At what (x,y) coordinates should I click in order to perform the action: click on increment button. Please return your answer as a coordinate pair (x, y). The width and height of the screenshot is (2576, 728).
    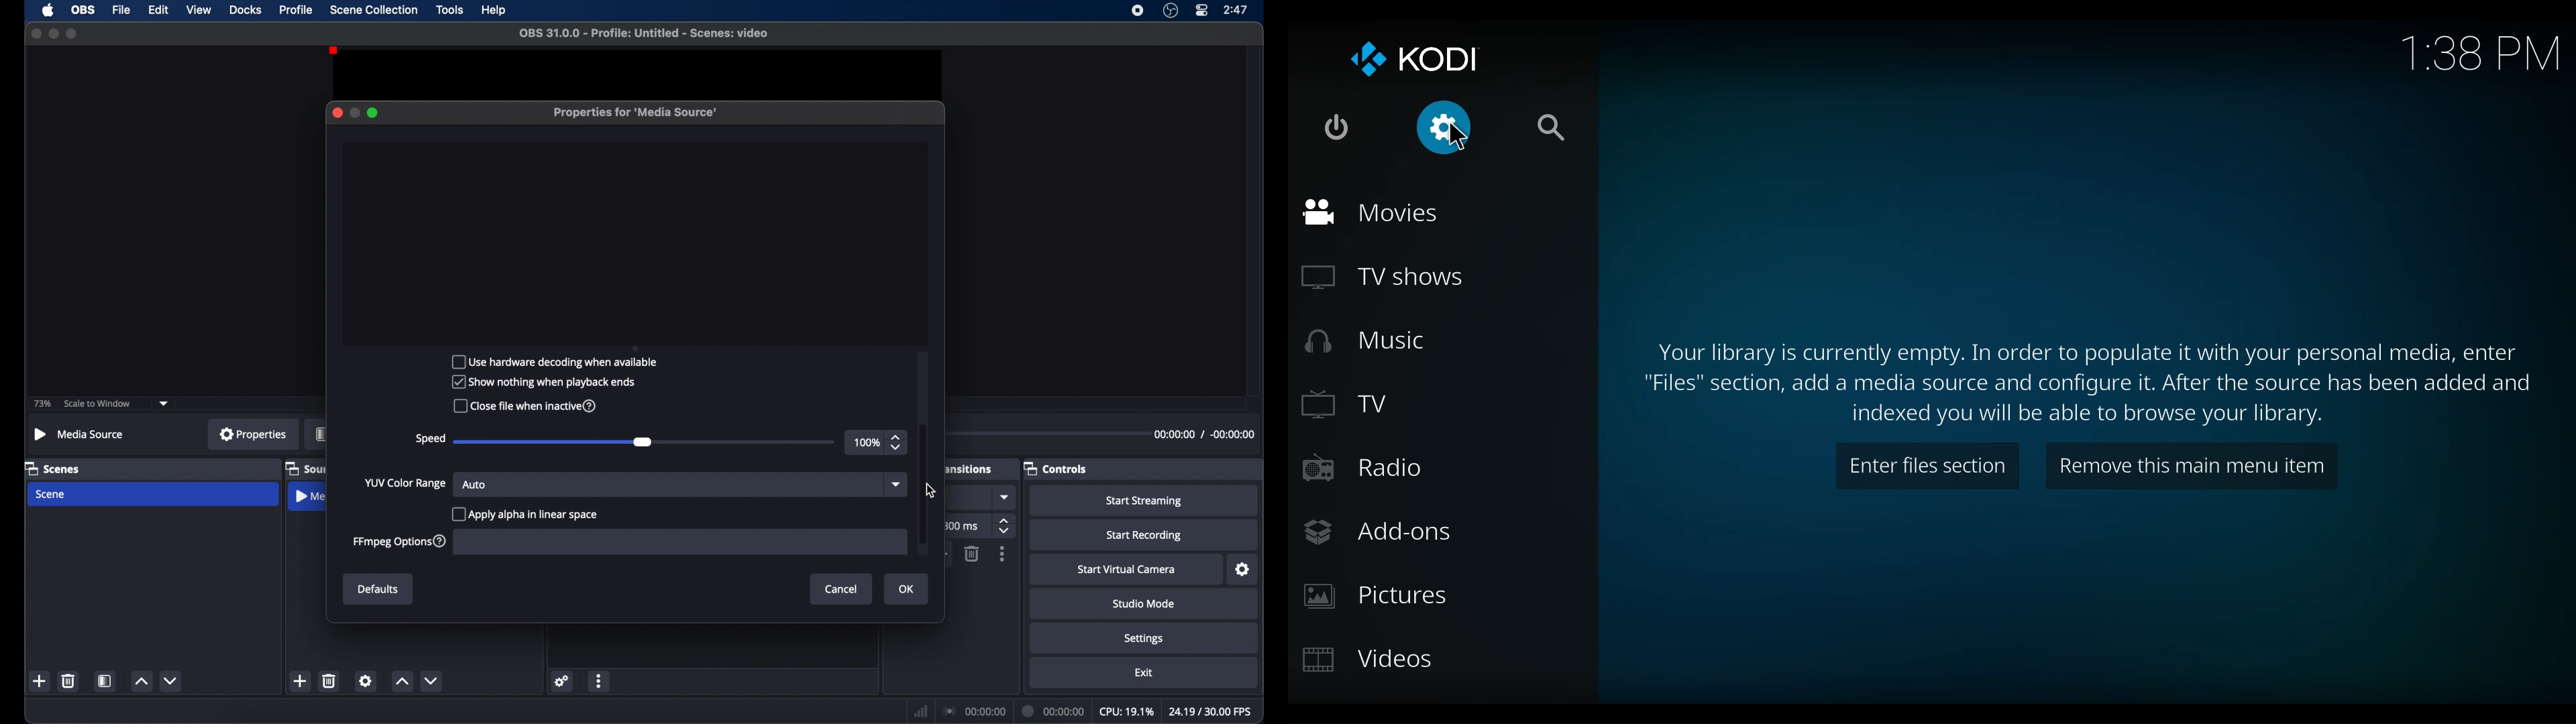
    Looking at the image, I should click on (402, 682).